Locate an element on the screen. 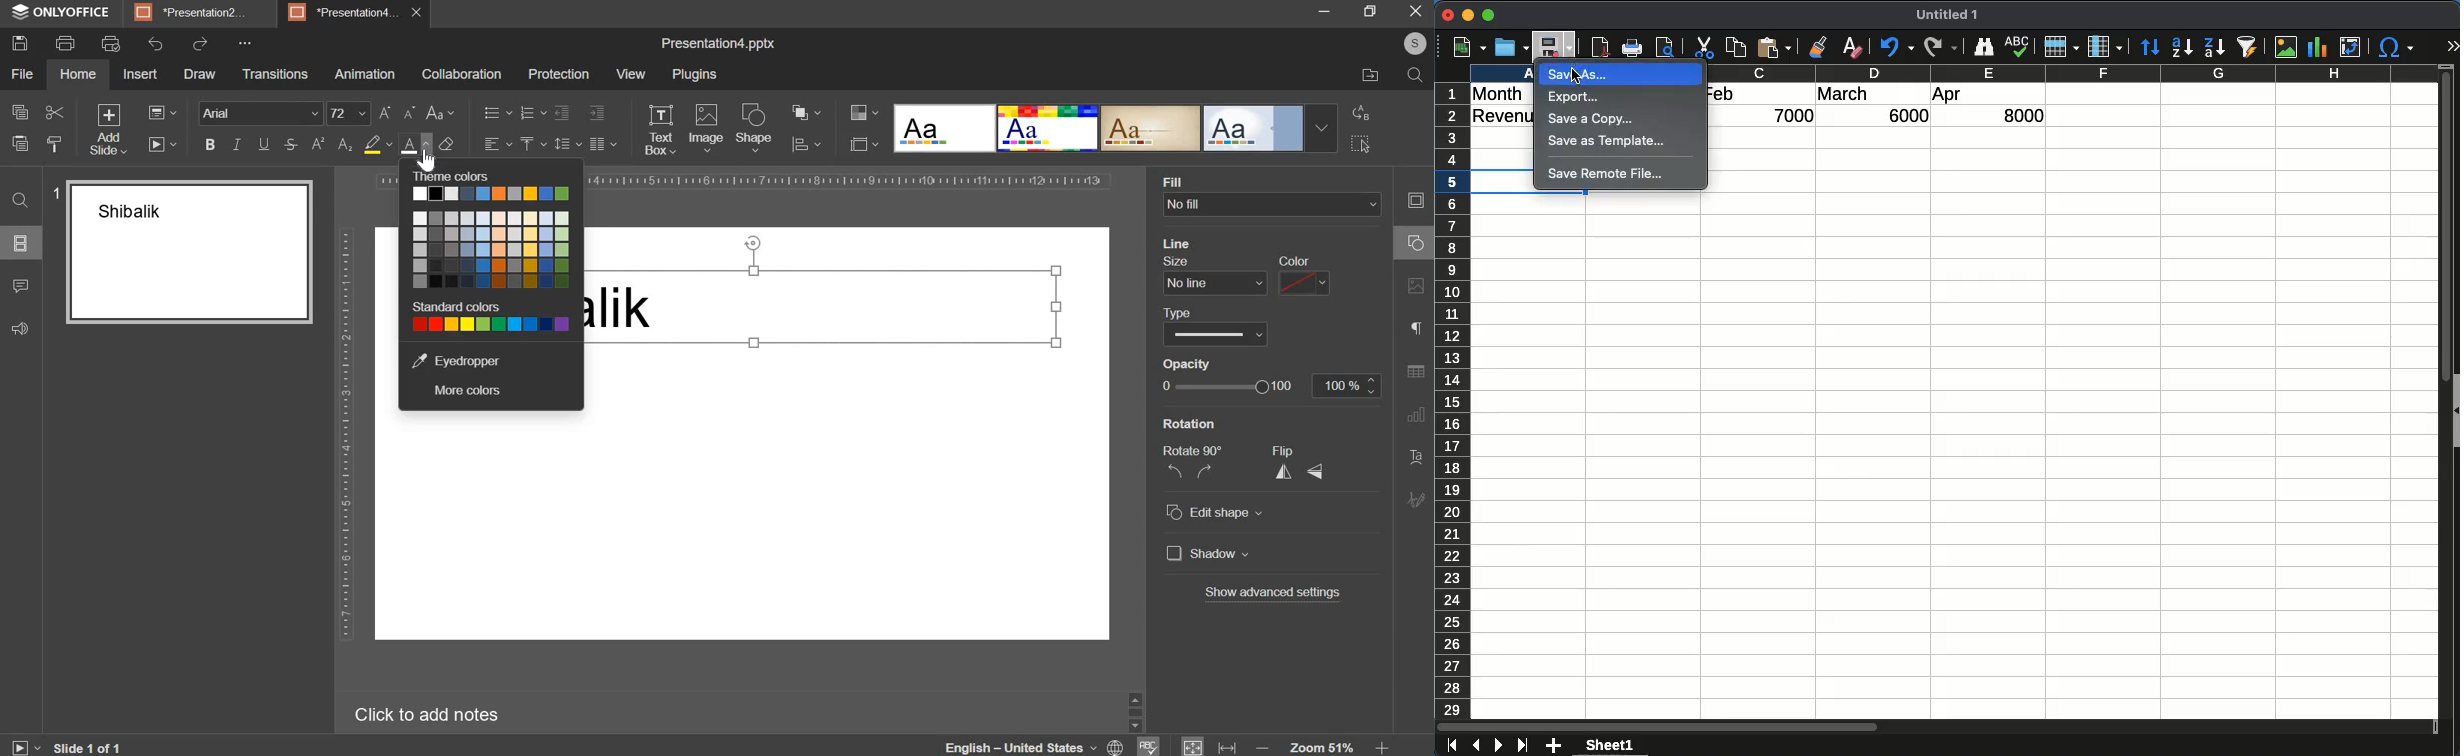  last sheet is located at coordinates (1522, 746).